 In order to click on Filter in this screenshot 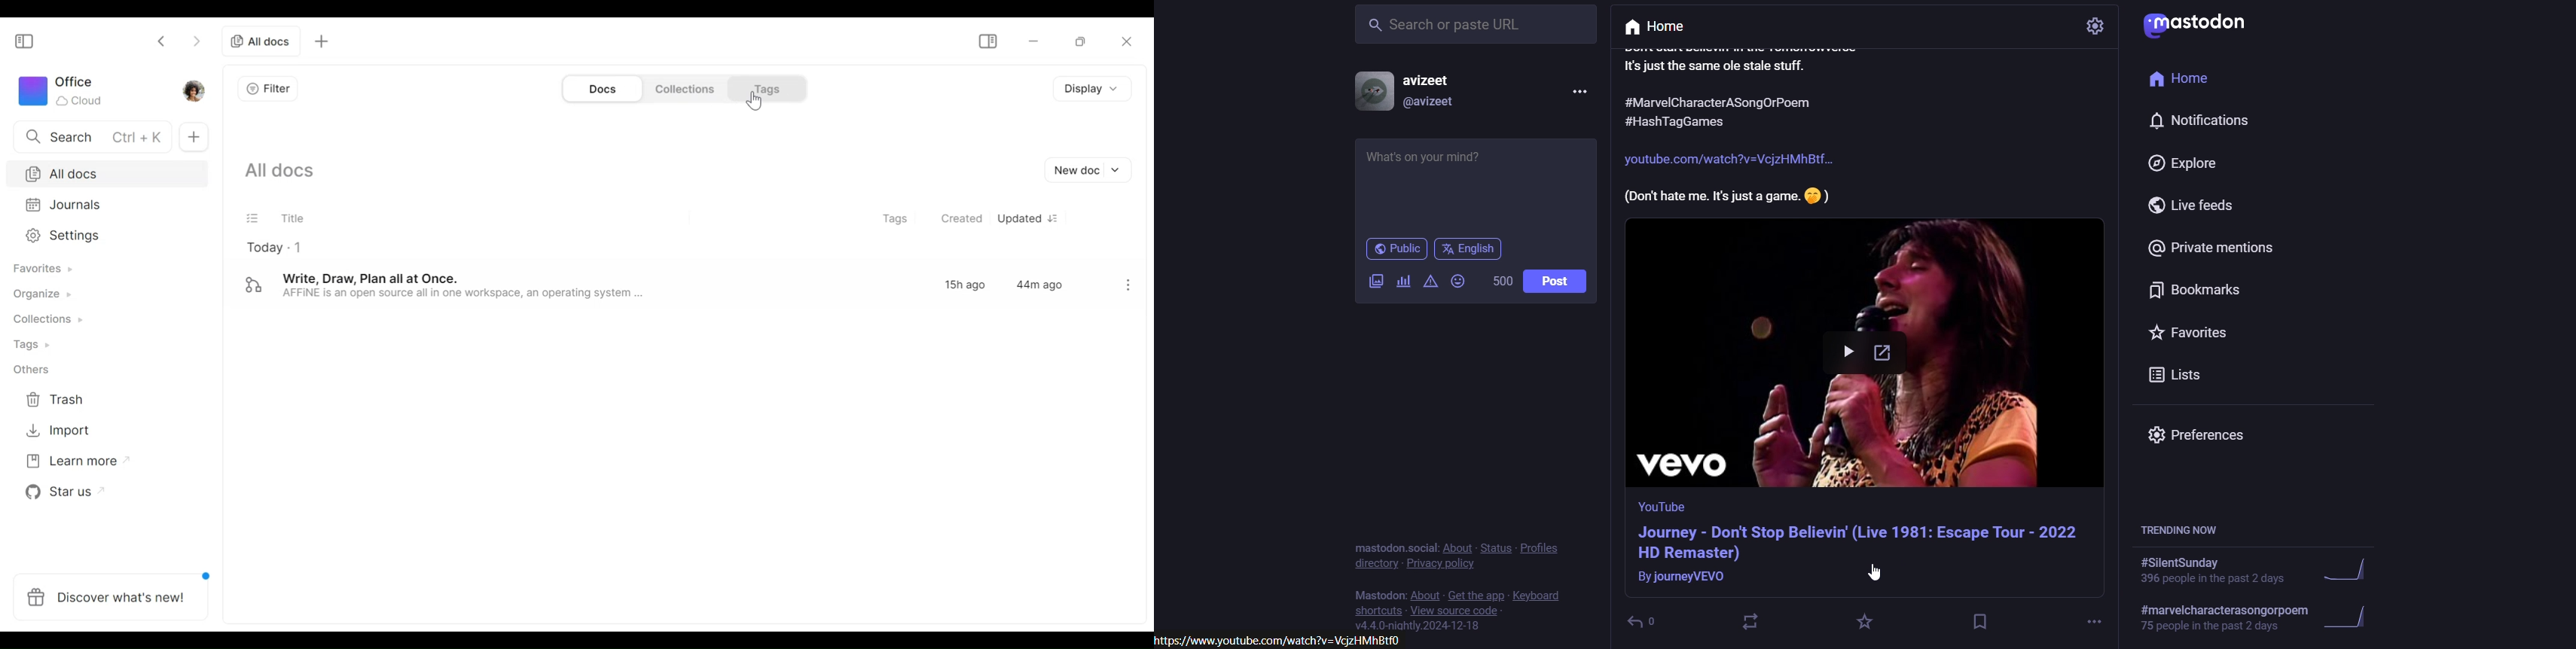, I will do `click(252, 217)`.